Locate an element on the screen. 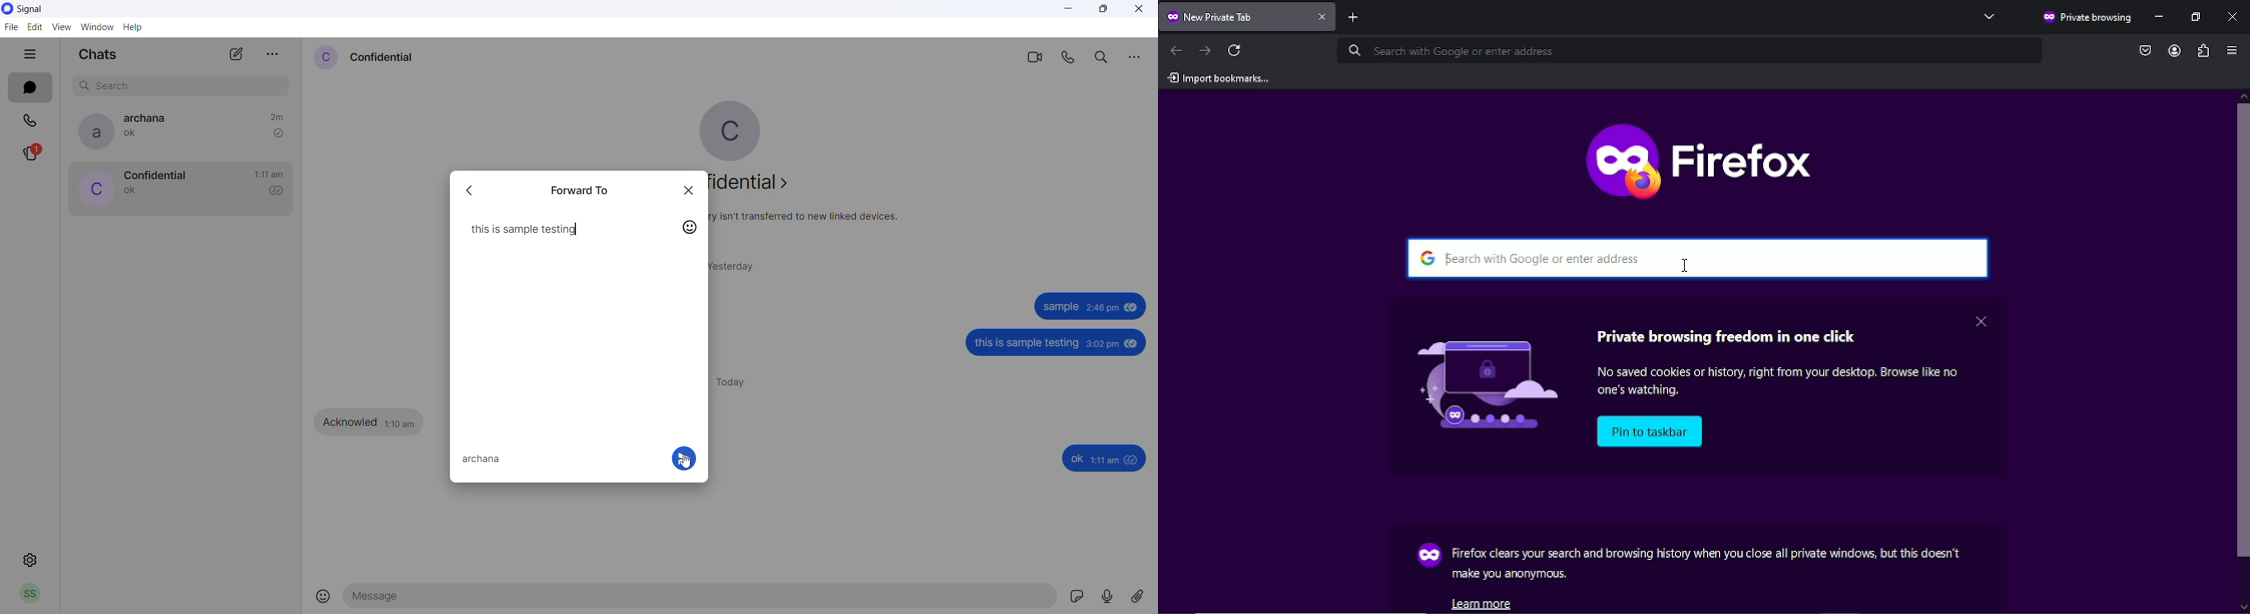  voice note is located at coordinates (1110, 597).